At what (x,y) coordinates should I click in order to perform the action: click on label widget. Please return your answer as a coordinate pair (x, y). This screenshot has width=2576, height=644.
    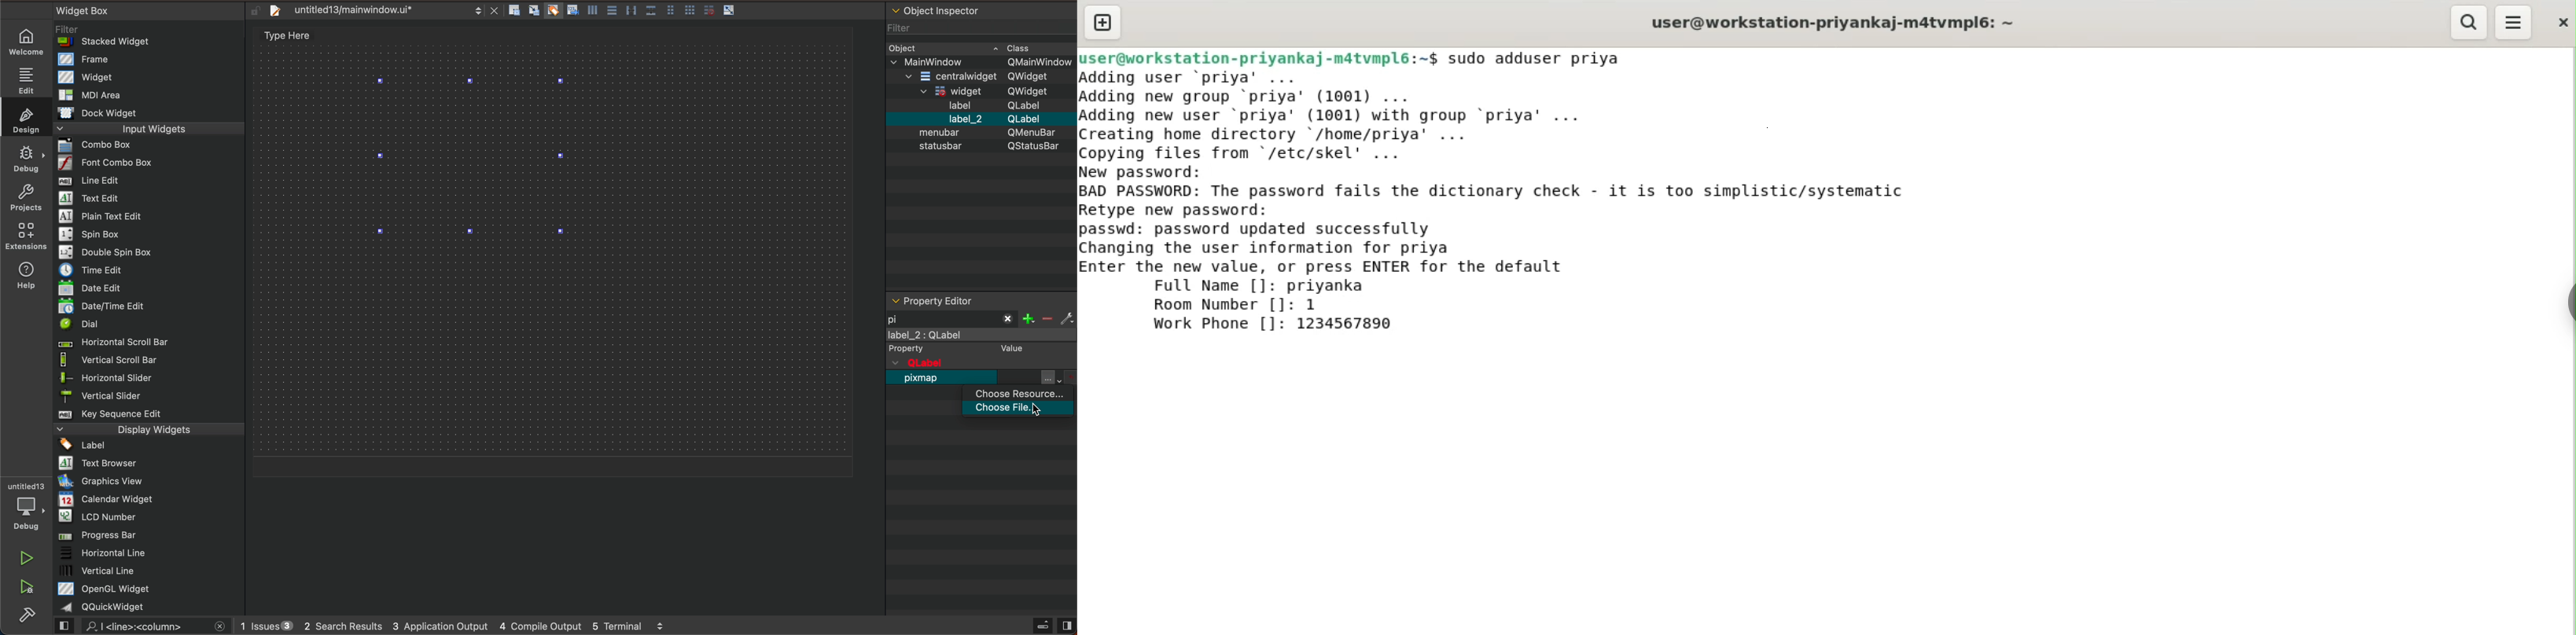
    Looking at the image, I should click on (474, 156).